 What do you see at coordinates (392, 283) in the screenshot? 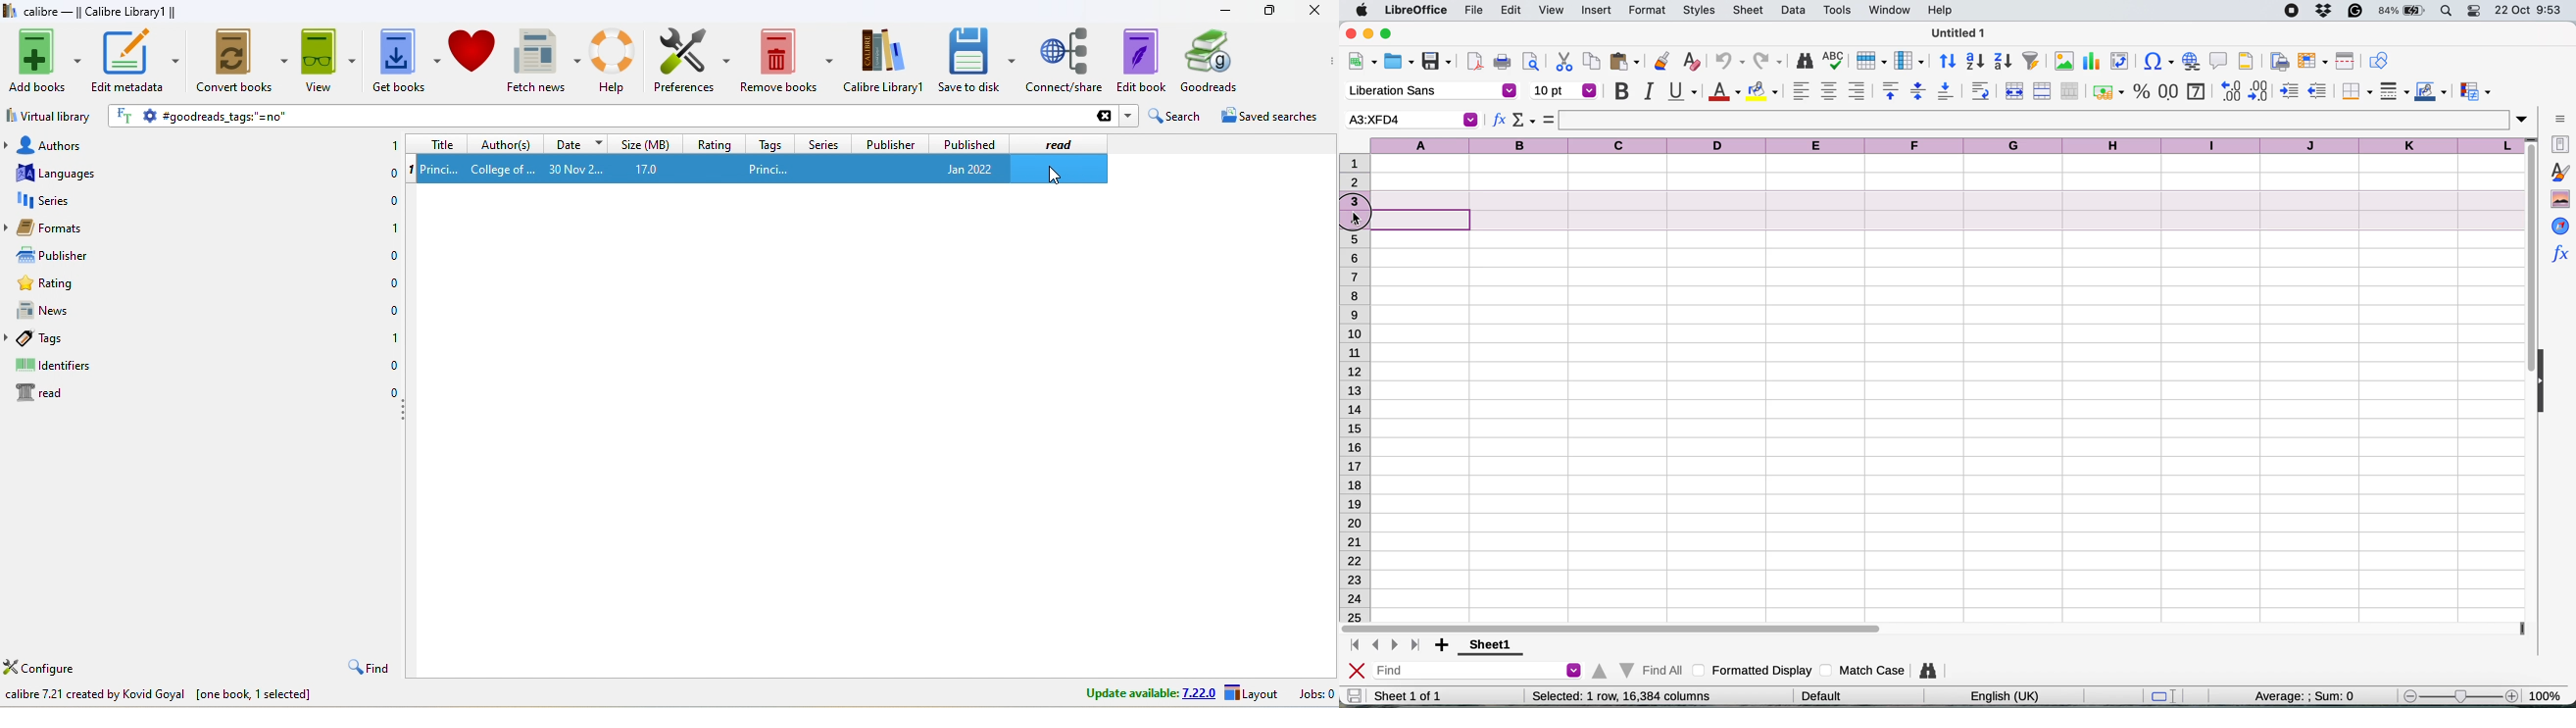
I see `0` at bounding box center [392, 283].